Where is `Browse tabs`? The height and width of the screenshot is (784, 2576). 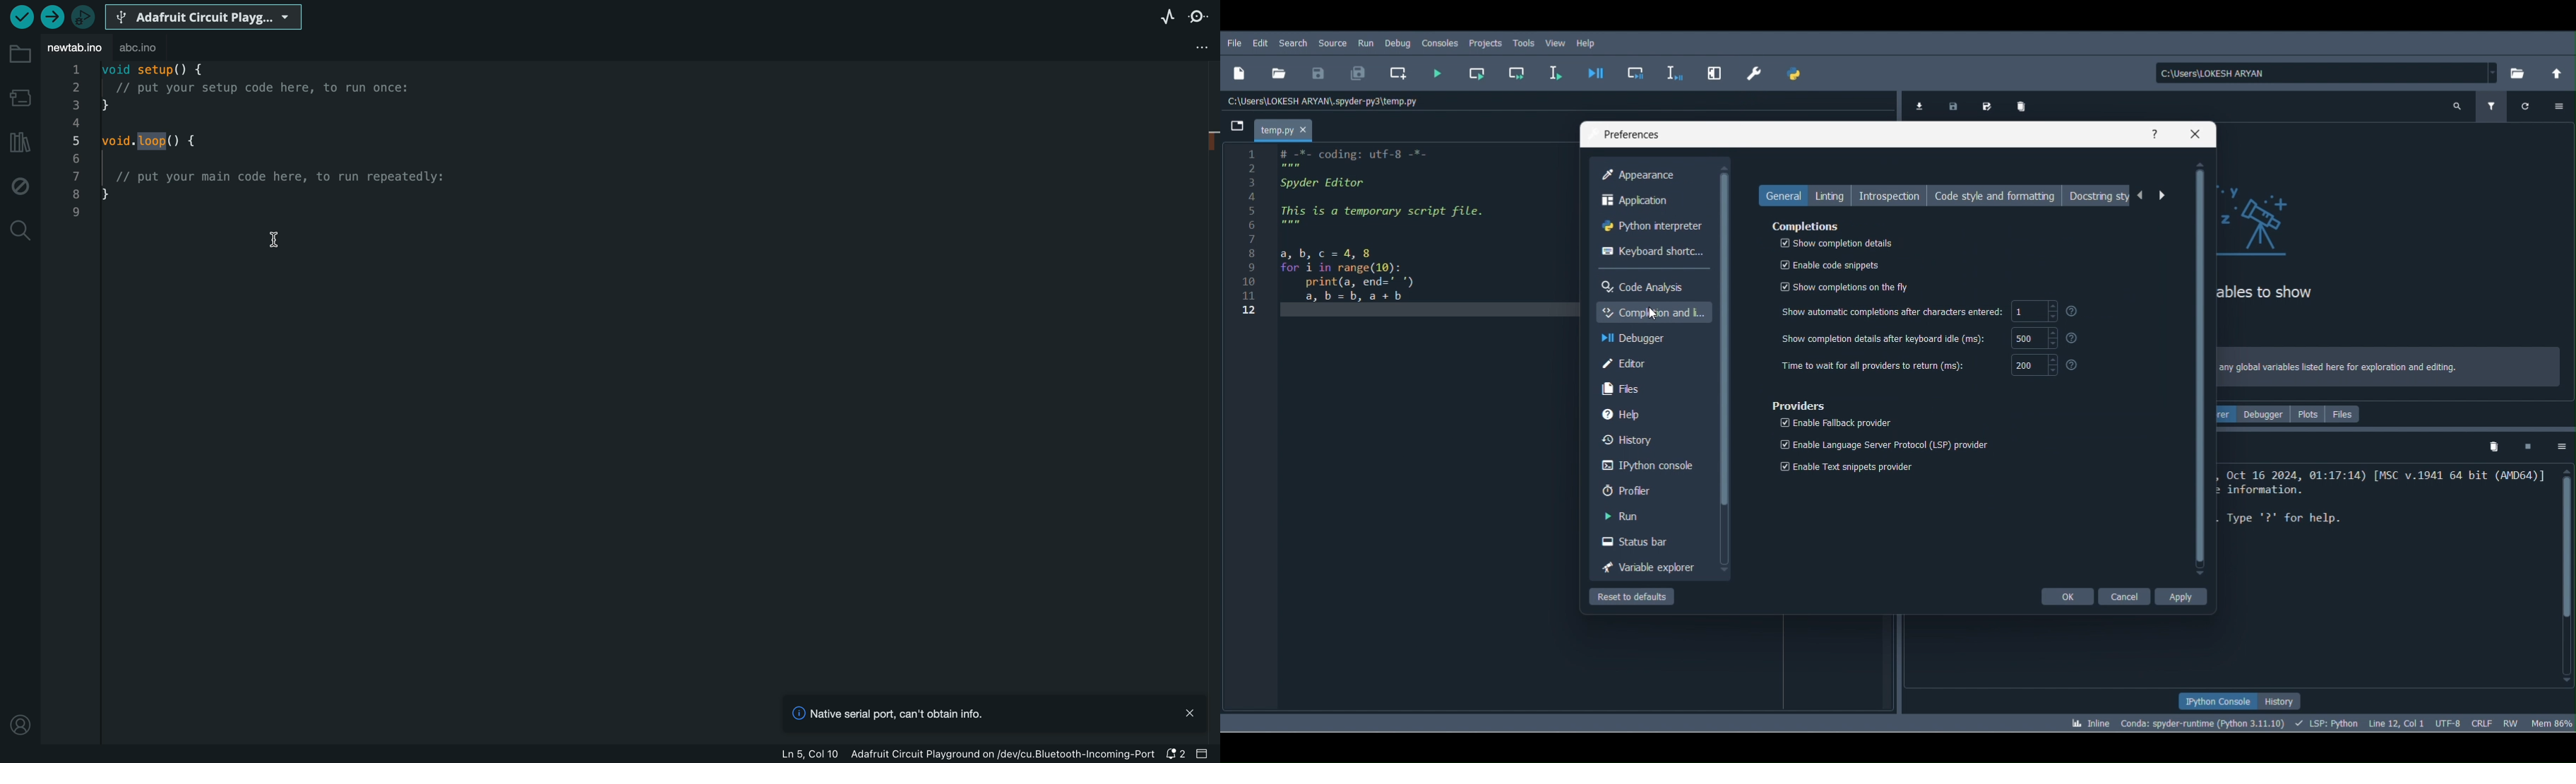
Browse tabs is located at coordinates (1239, 128).